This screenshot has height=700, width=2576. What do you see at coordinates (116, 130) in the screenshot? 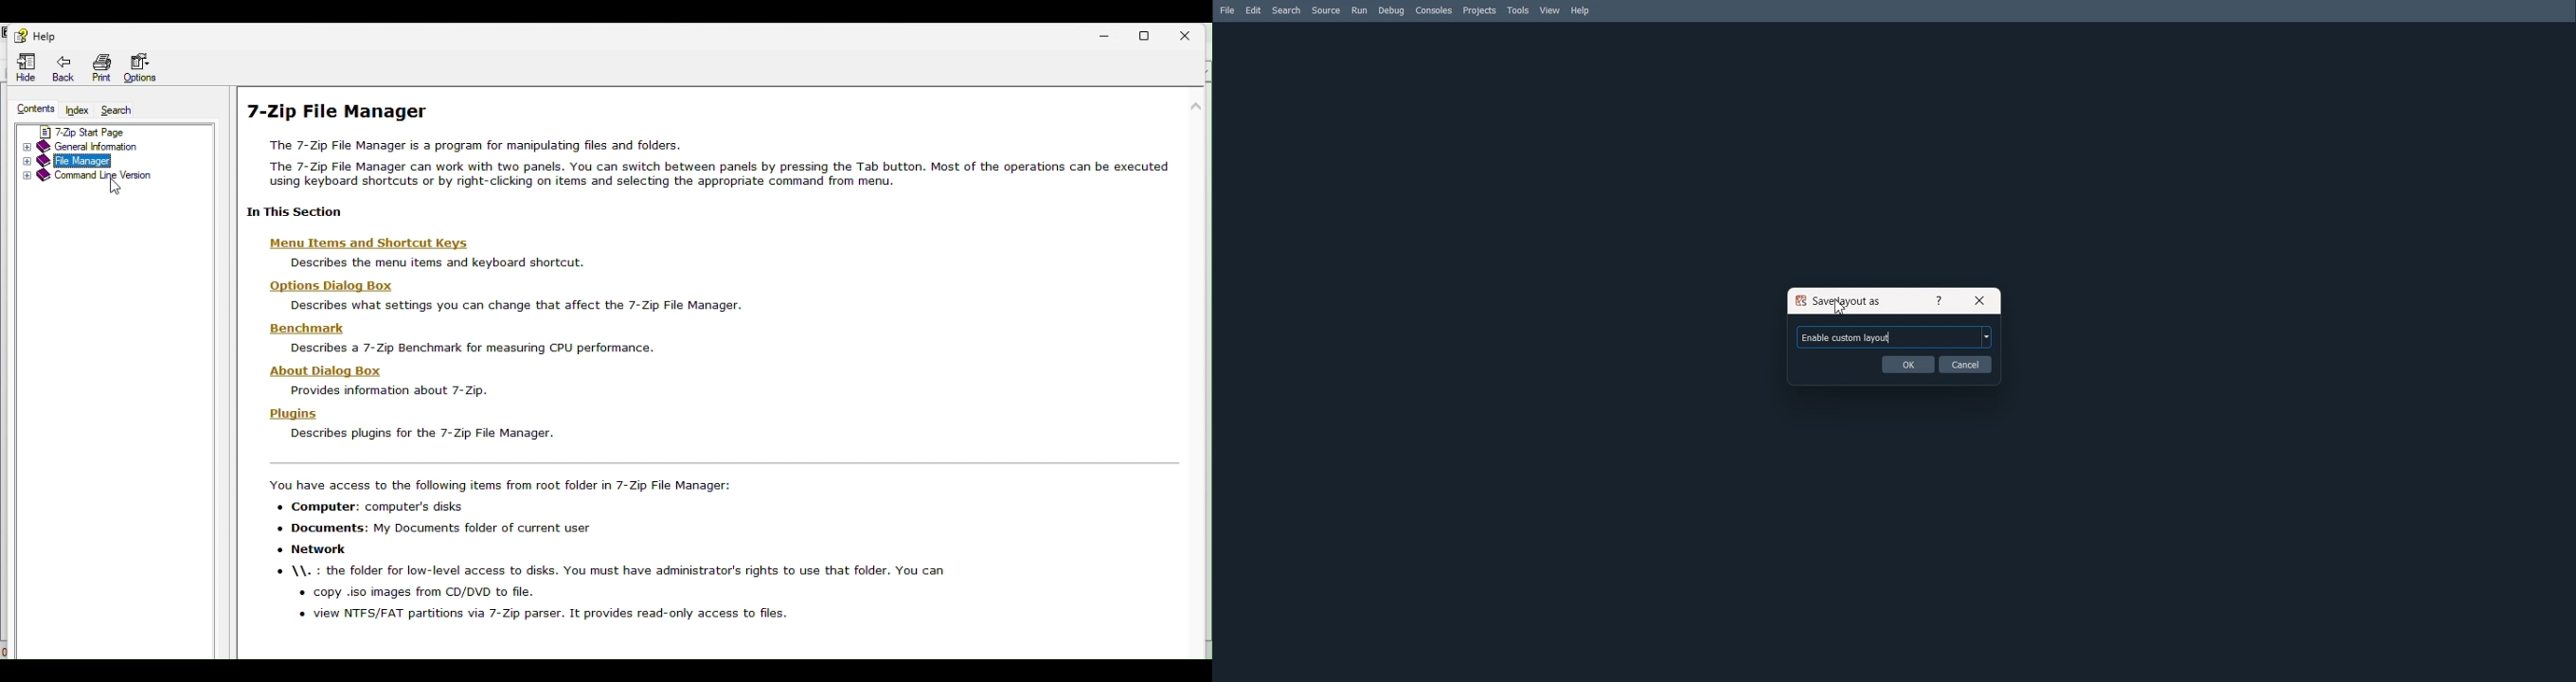
I see `7 zip start page` at bounding box center [116, 130].